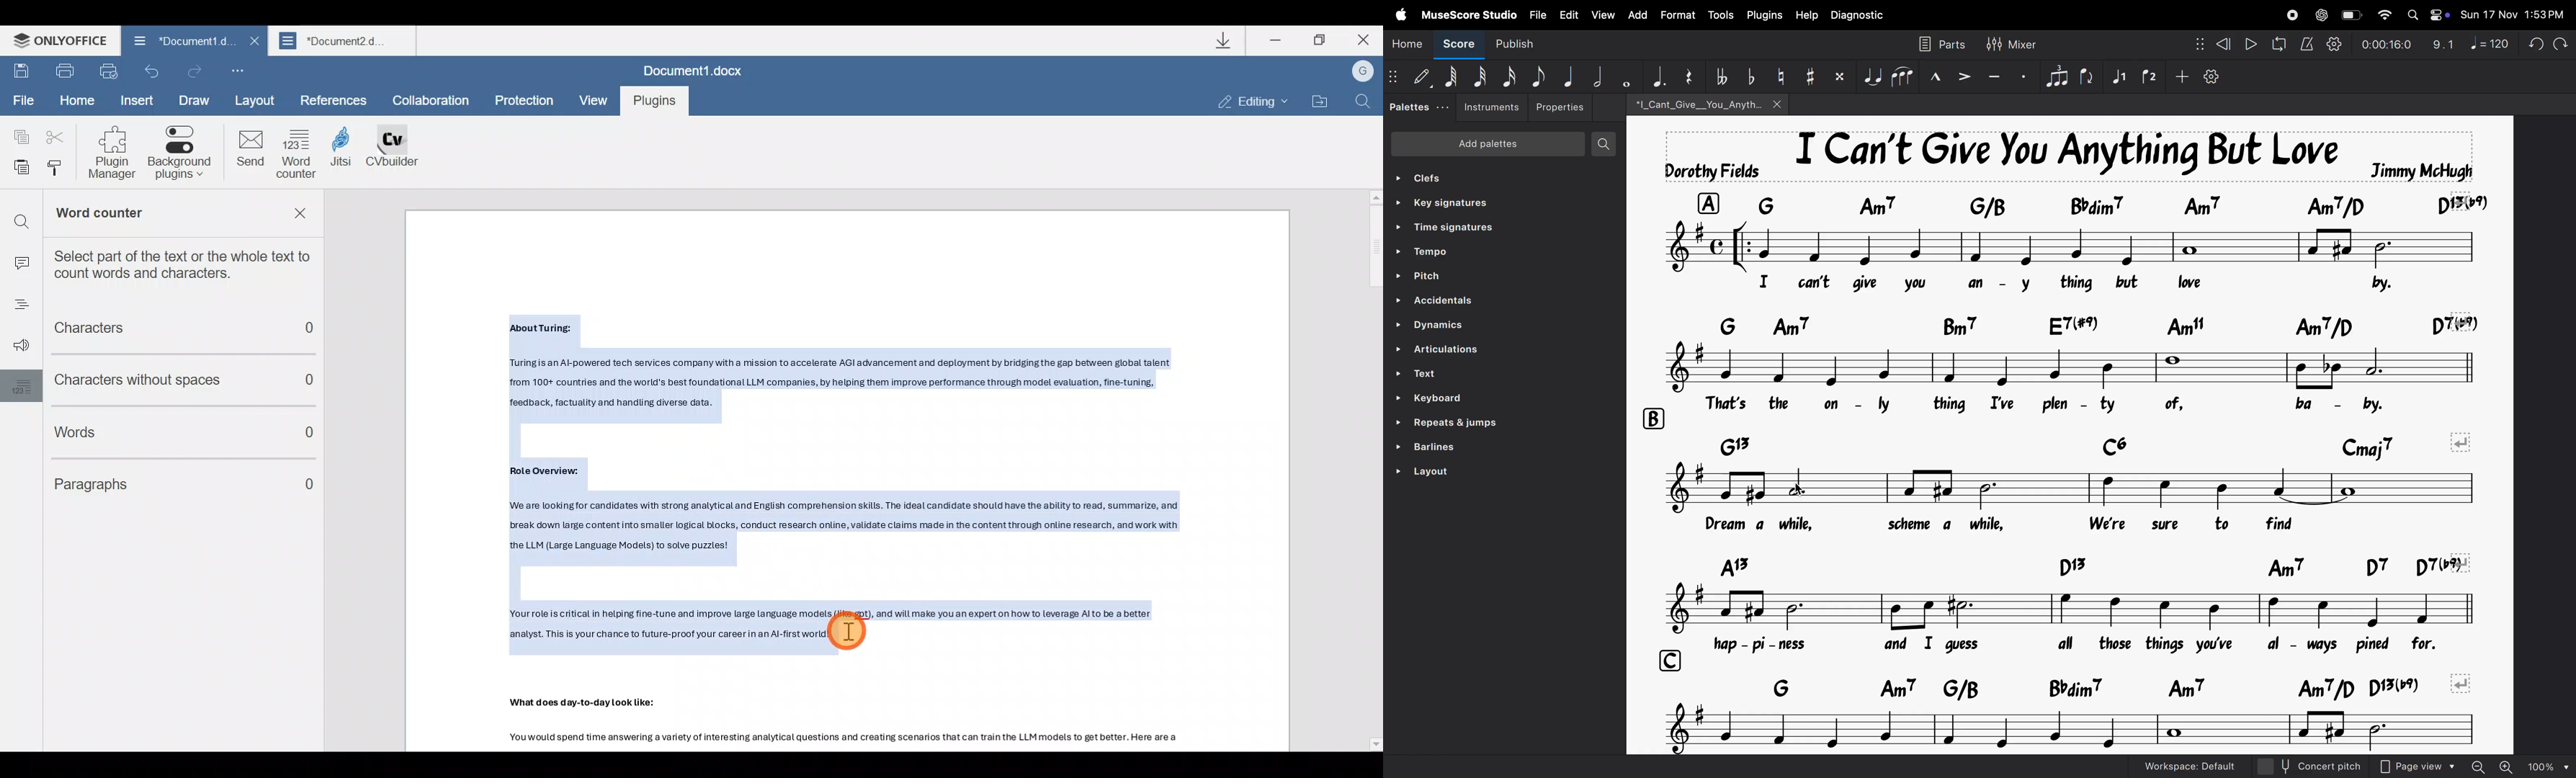 The image size is (2576, 784). What do you see at coordinates (1803, 493) in the screenshot?
I see `cursor on rythym` at bounding box center [1803, 493].